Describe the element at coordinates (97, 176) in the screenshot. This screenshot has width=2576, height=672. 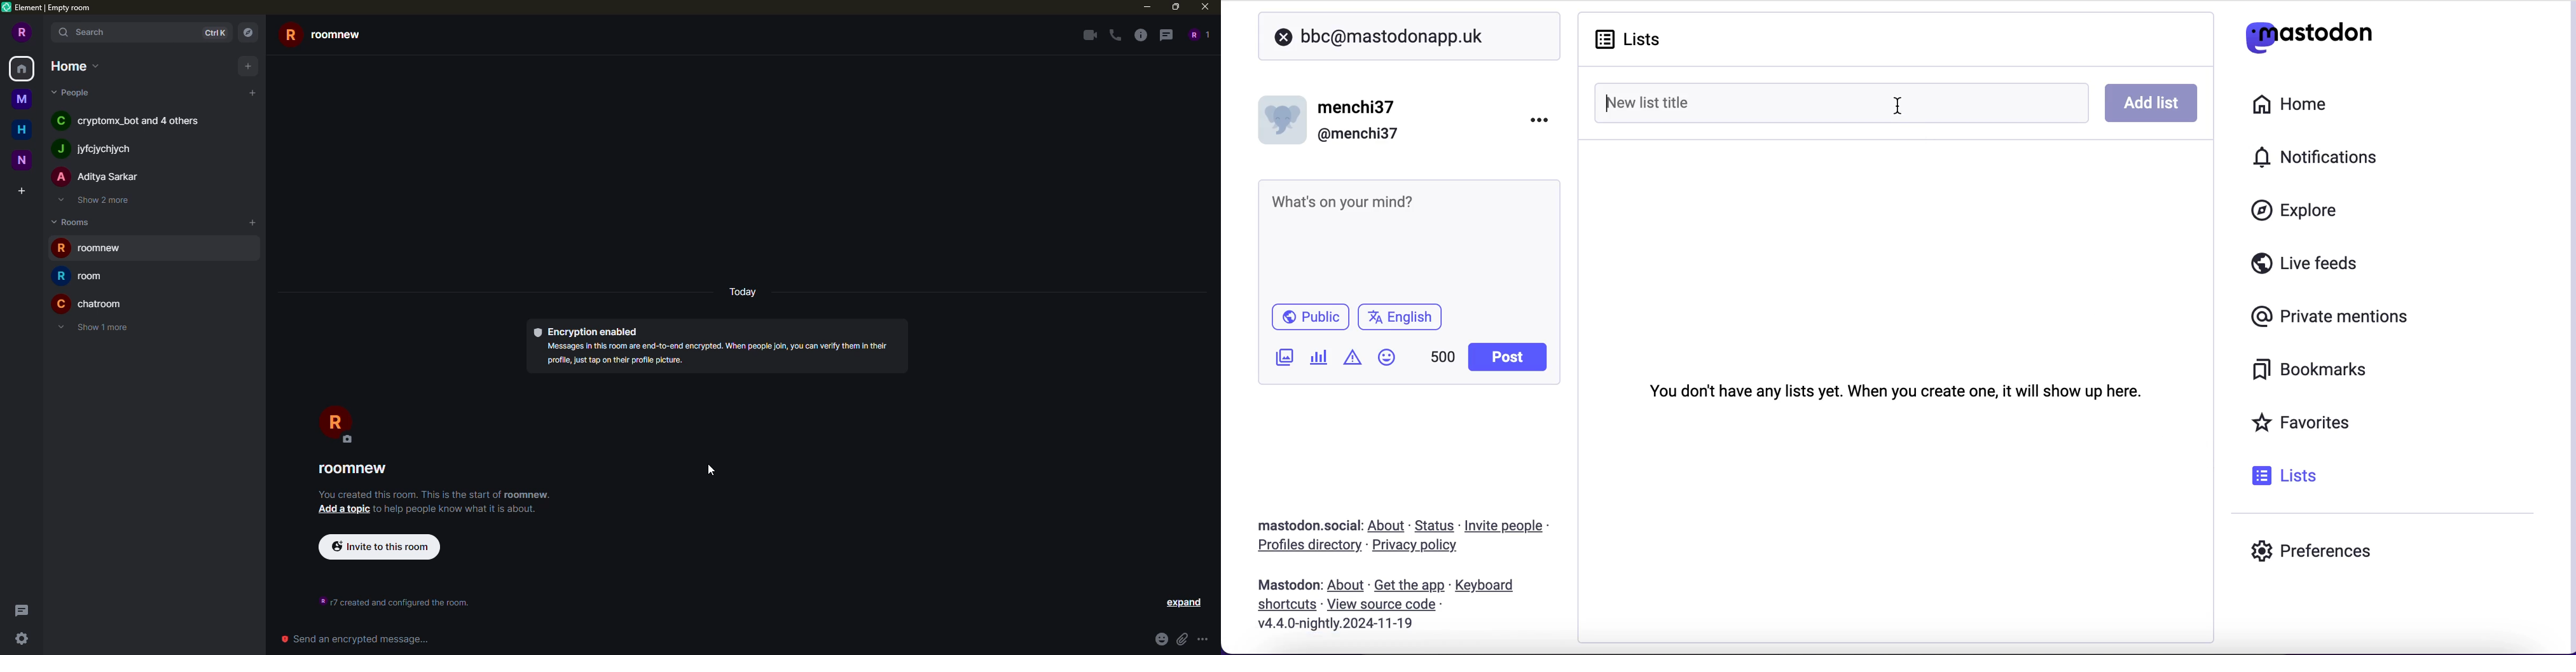
I see `people` at that location.